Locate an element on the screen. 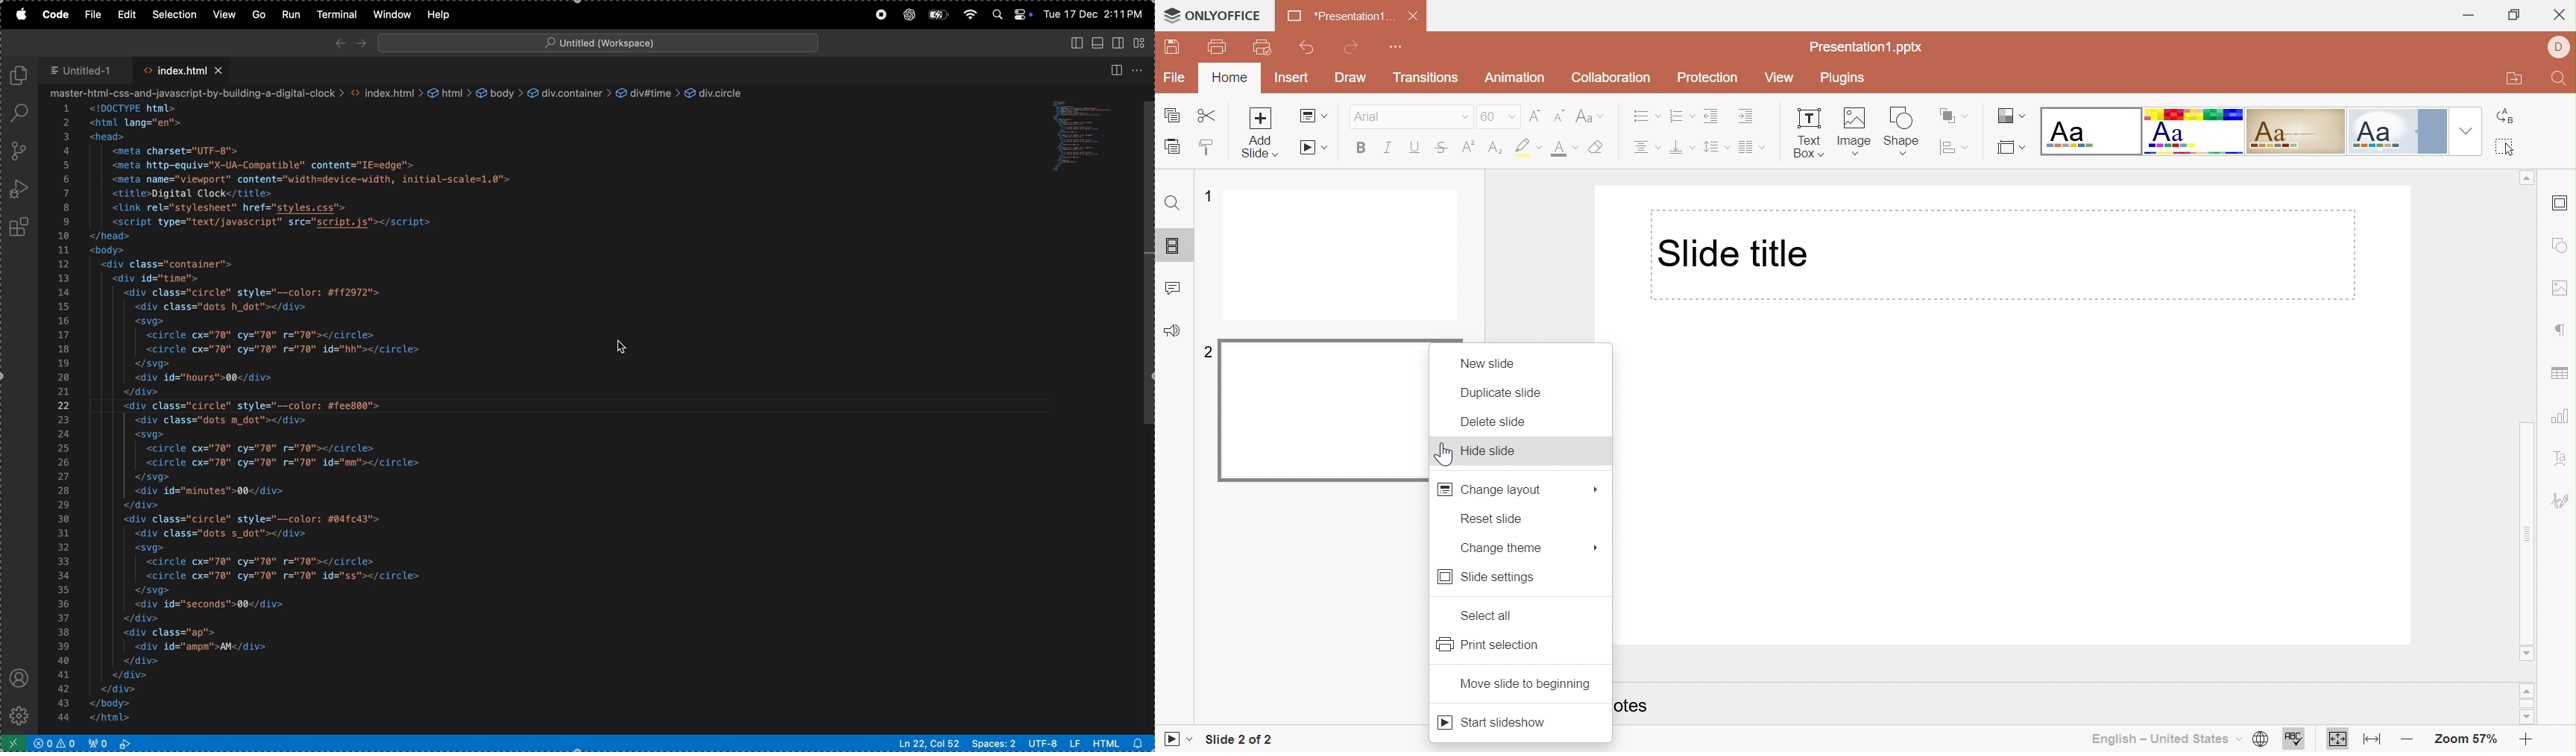 This screenshot has width=2576, height=756. Plugins is located at coordinates (1841, 78).